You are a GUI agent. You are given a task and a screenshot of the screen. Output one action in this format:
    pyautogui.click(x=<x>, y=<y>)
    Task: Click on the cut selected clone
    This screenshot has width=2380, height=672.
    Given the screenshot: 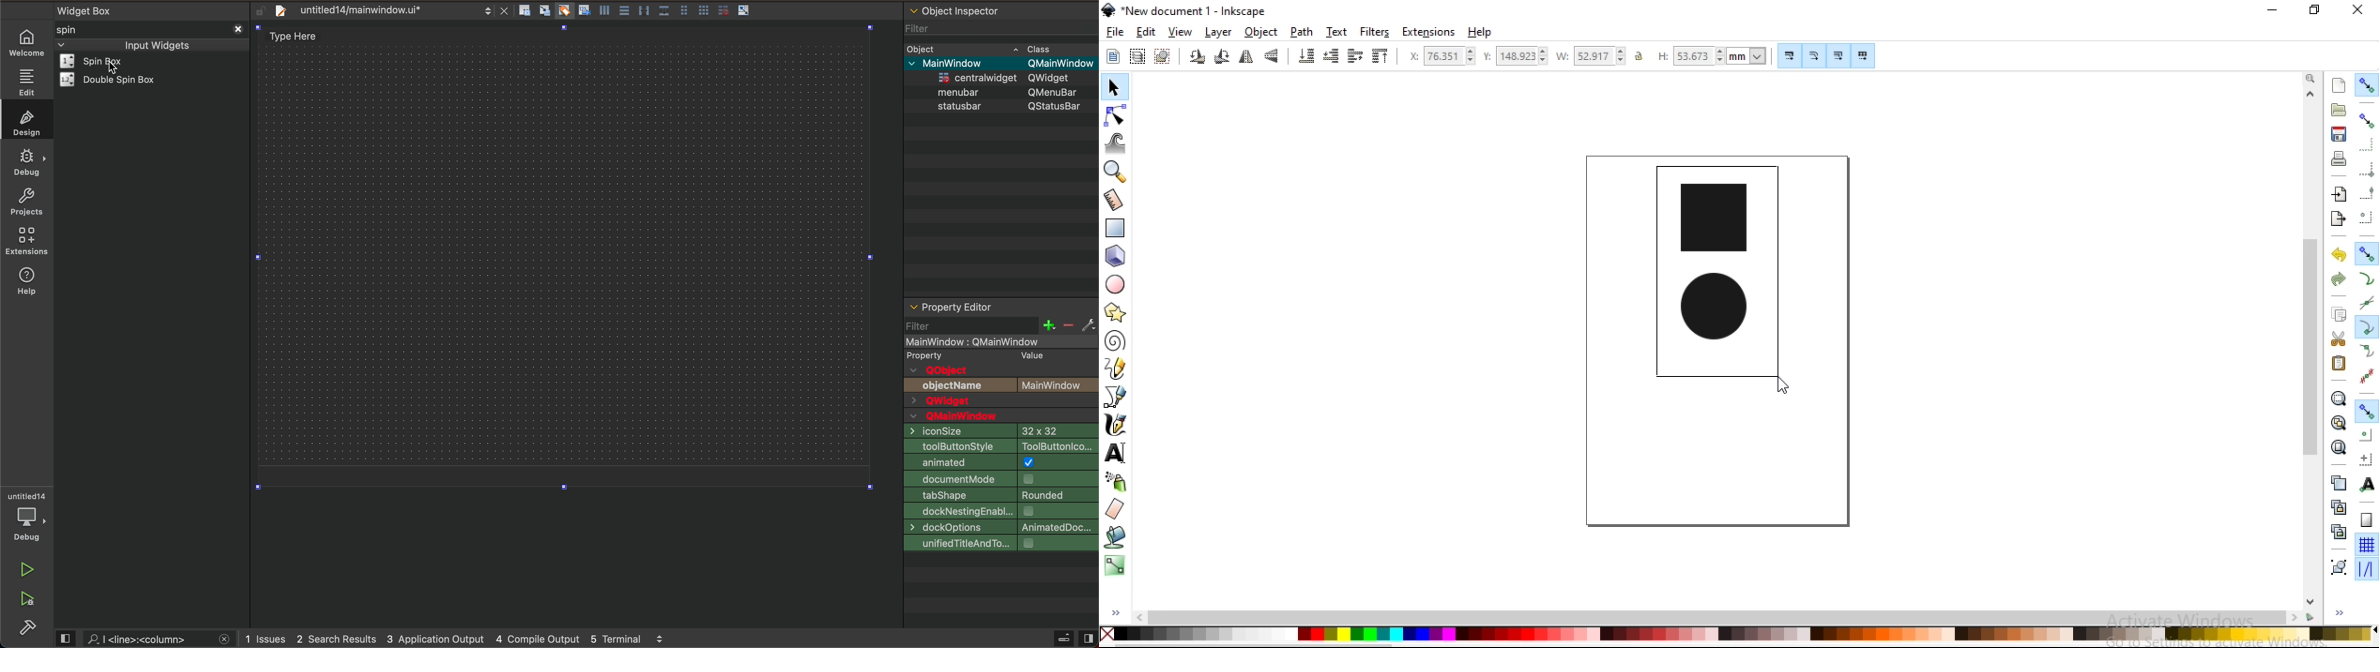 What is the action you would take?
    pyautogui.click(x=2336, y=533)
    